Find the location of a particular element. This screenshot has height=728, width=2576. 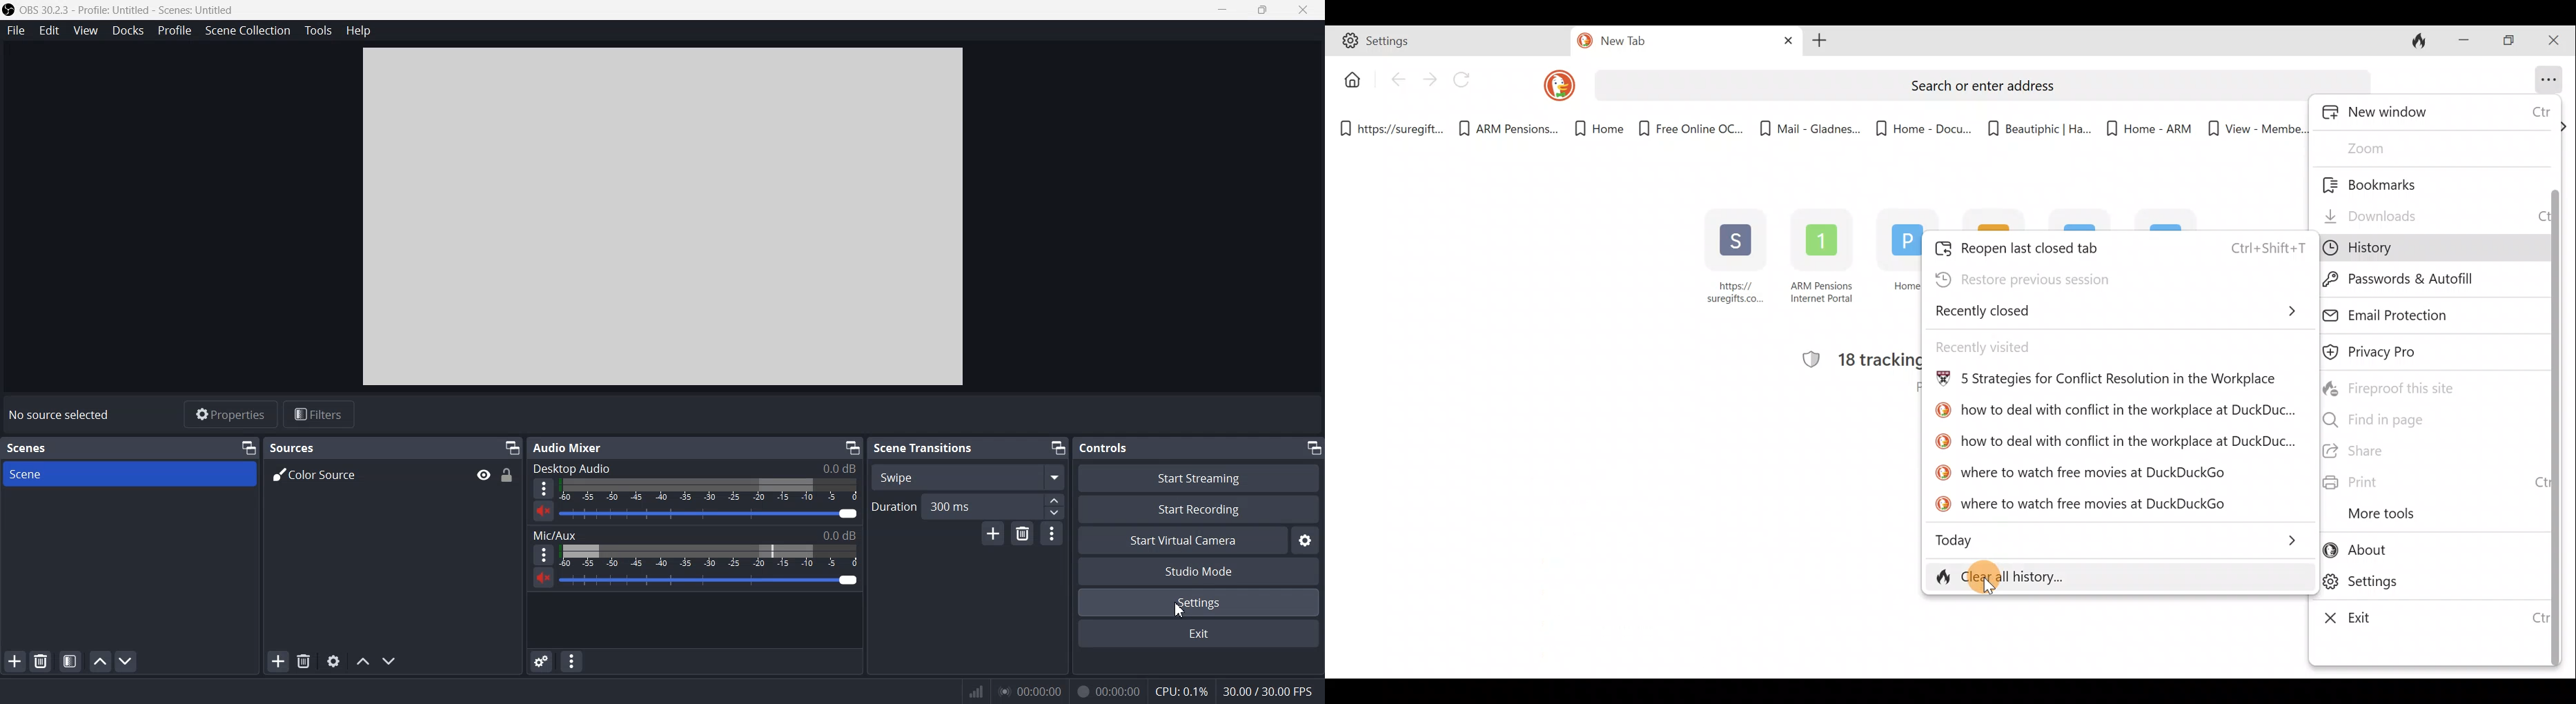

Properties is located at coordinates (229, 415).